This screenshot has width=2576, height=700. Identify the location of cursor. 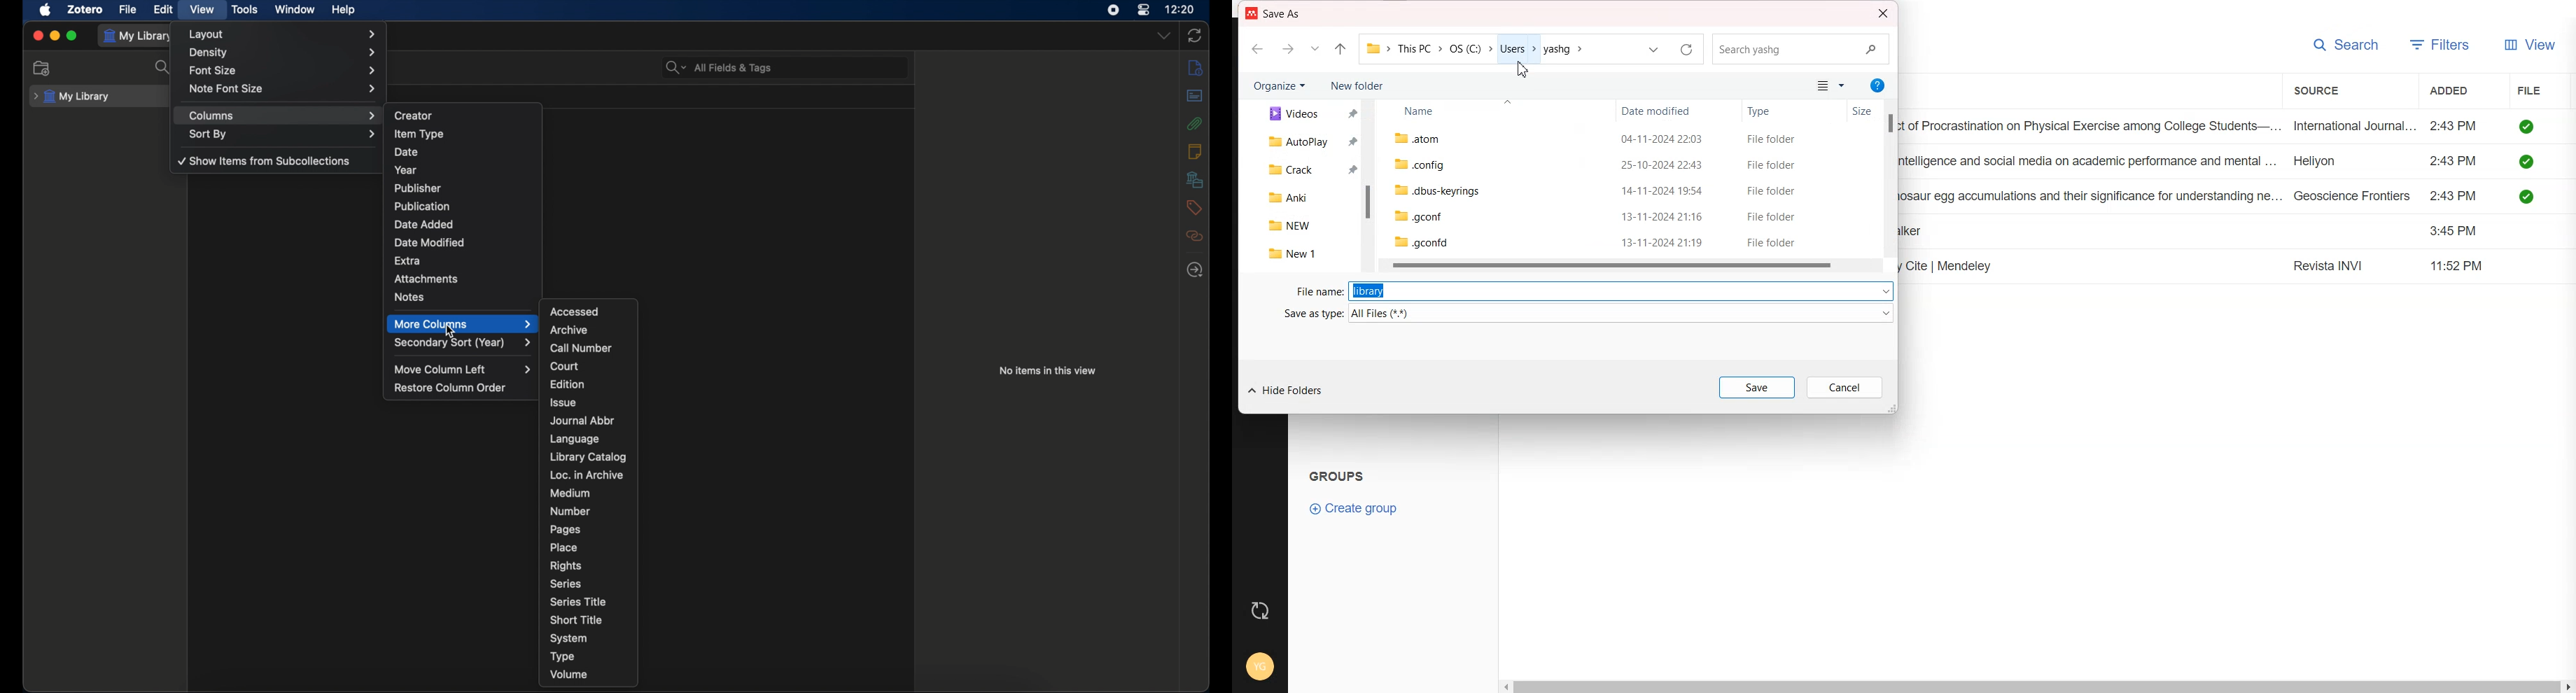
(449, 332).